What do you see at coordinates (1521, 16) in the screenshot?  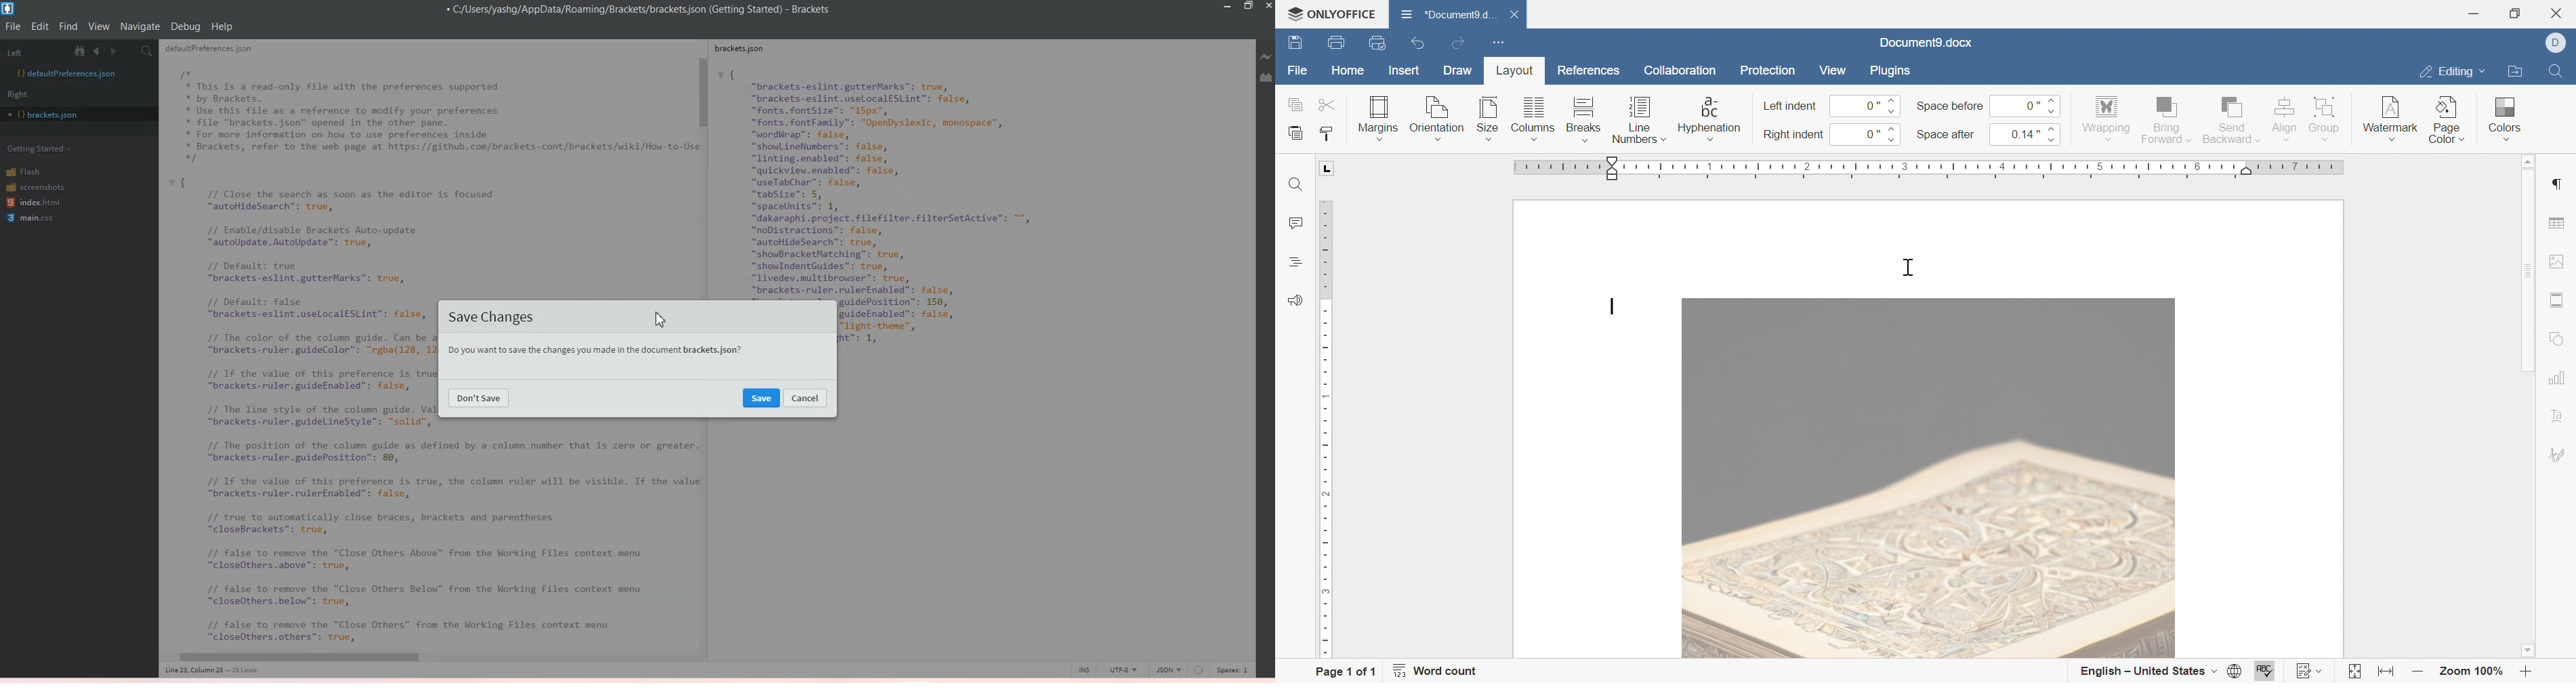 I see `close` at bounding box center [1521, 16].